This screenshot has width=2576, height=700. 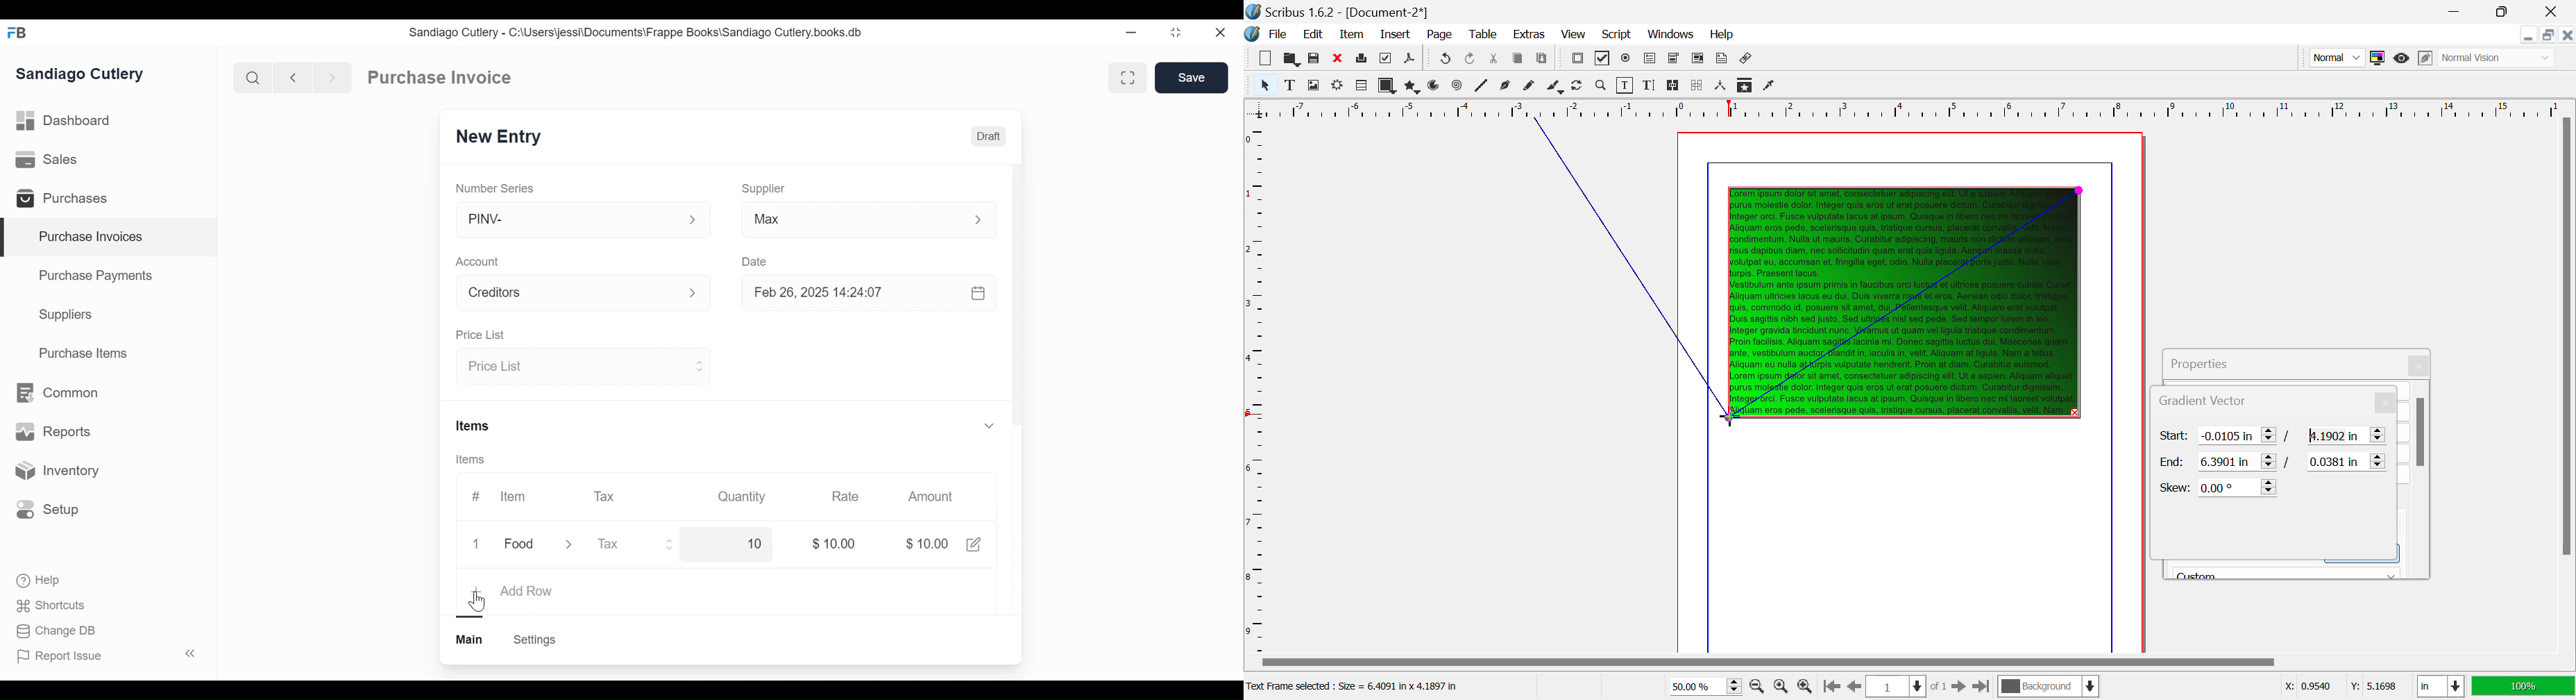 What do you see at coordinates (2421, 479) in the screenshot?
I see `Scroll Bar` at bounding box center [2421, 479].